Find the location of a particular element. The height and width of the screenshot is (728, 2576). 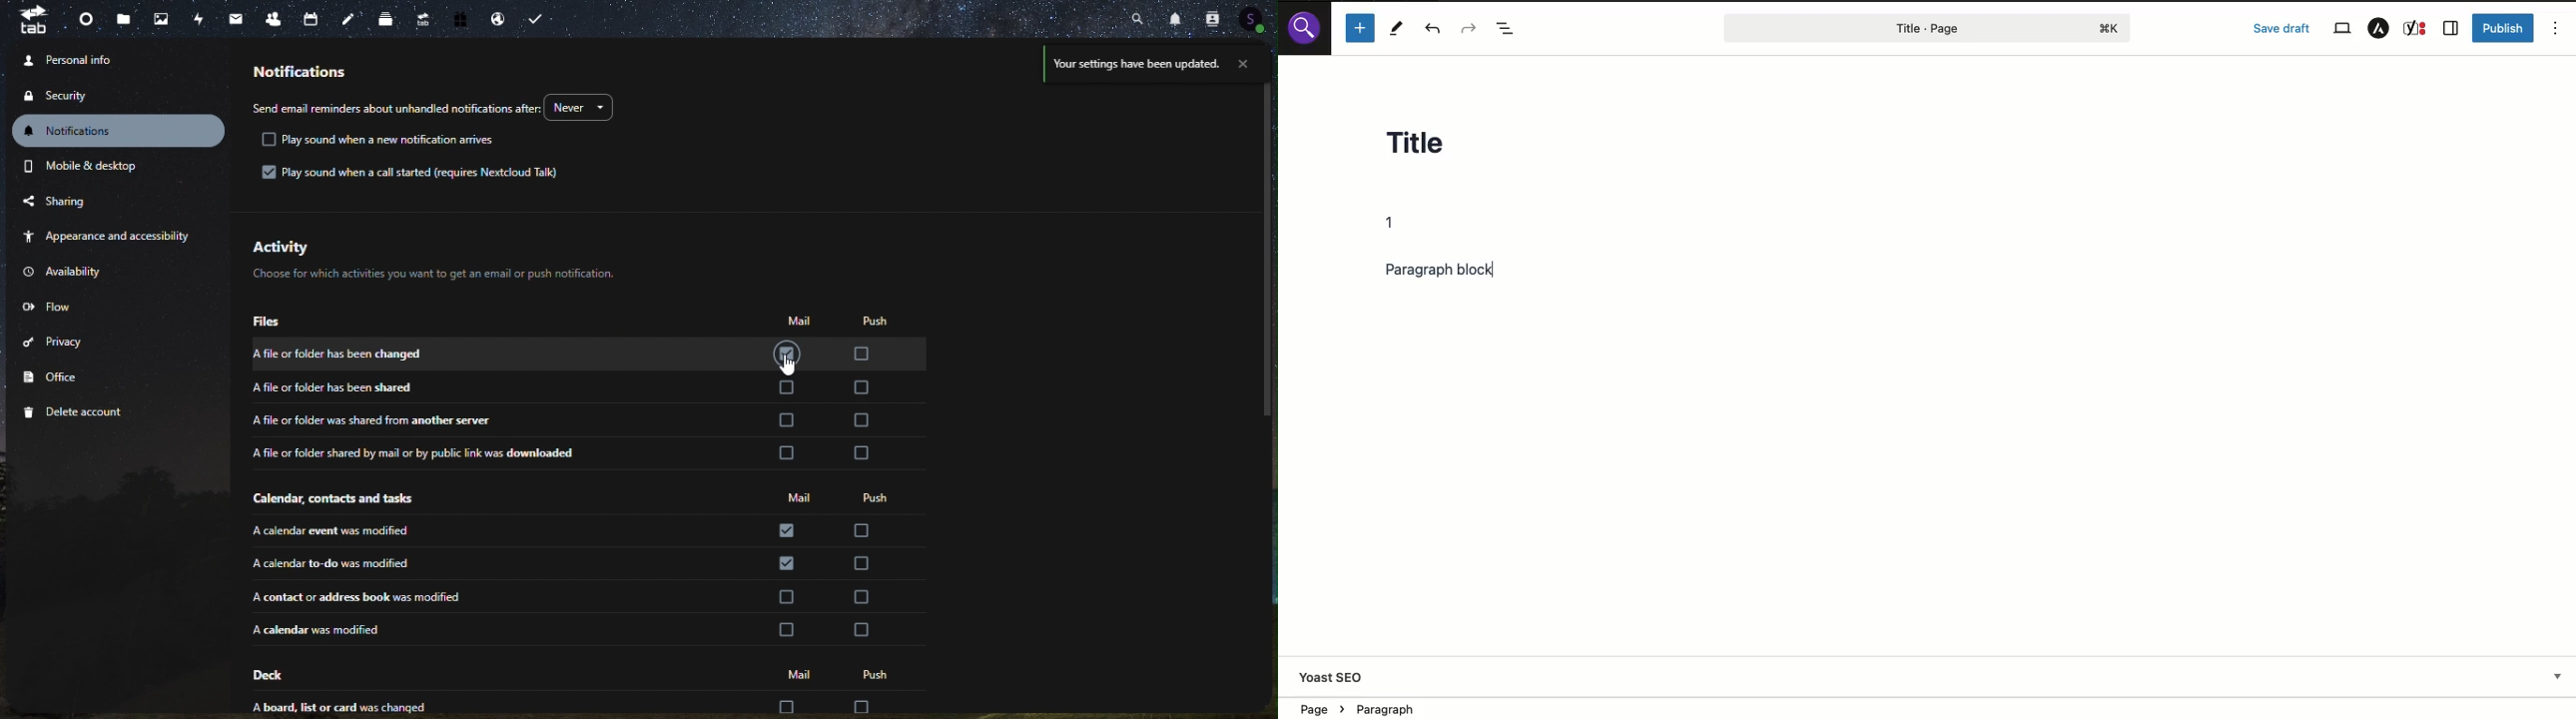

Undo is located at coordinates (1437, 29).